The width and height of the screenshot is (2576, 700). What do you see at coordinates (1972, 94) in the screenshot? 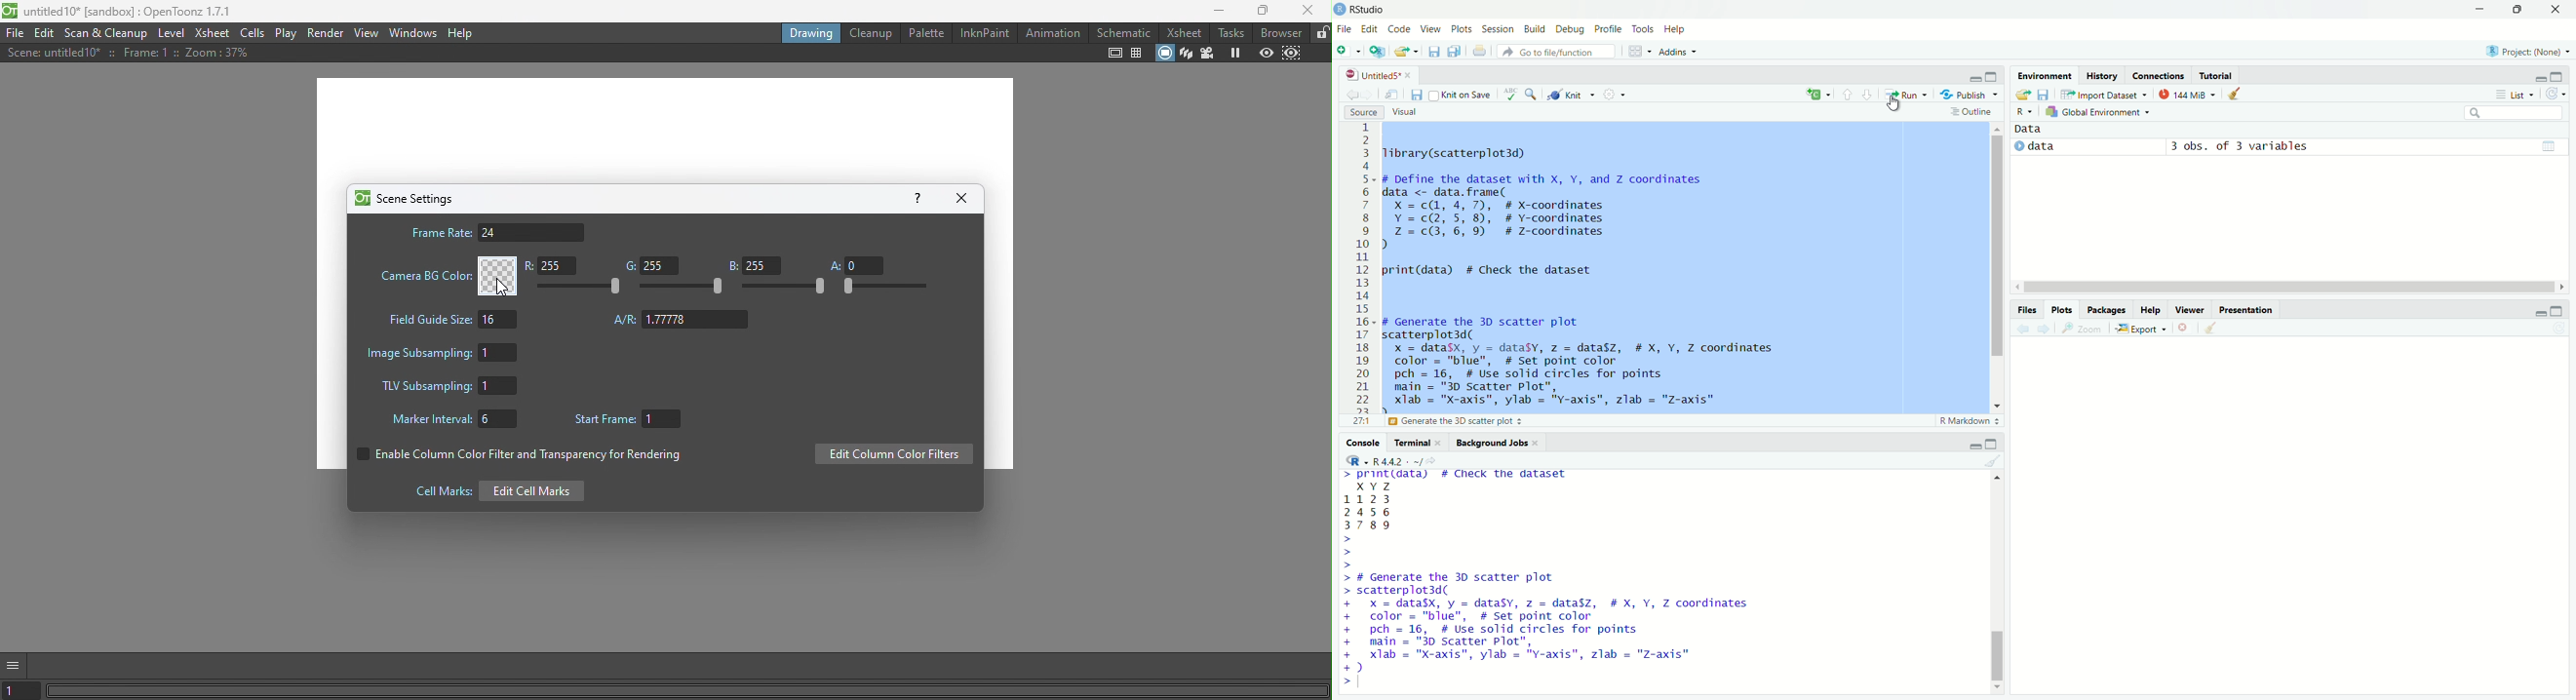
I see `publish` at bounding box center [1972, 94].